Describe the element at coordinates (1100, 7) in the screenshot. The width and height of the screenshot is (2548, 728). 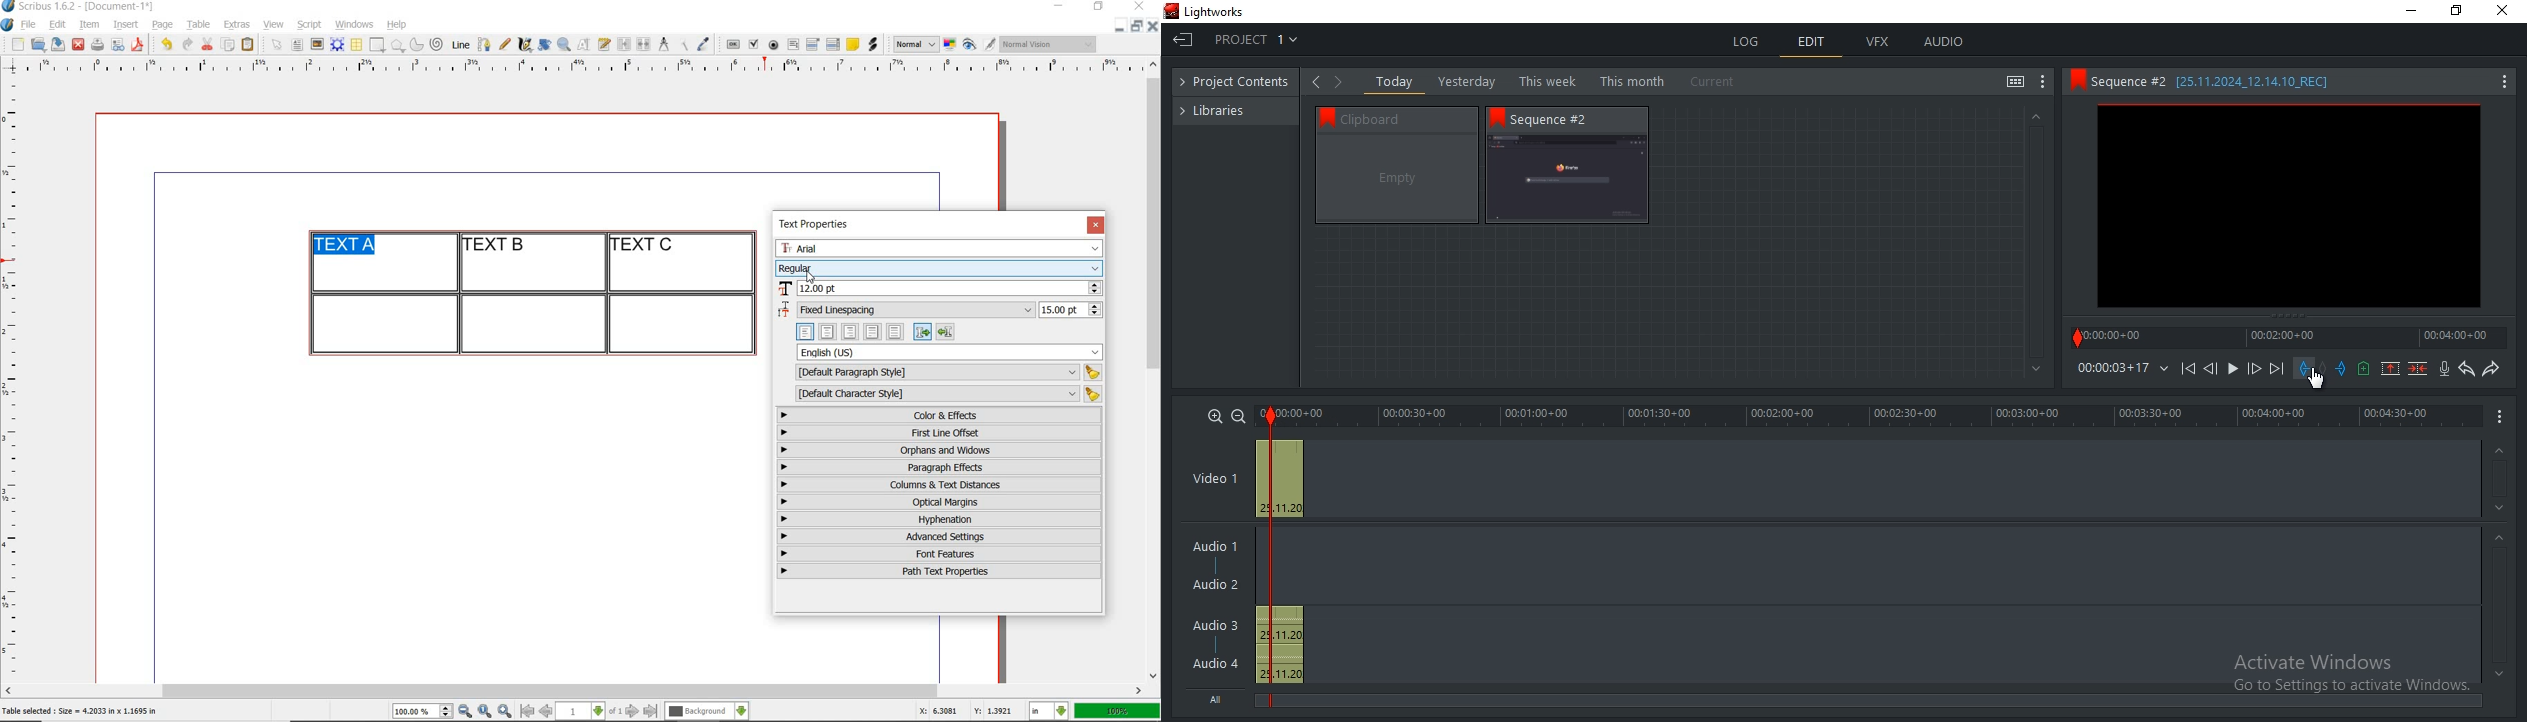
I see `restore` at that location.